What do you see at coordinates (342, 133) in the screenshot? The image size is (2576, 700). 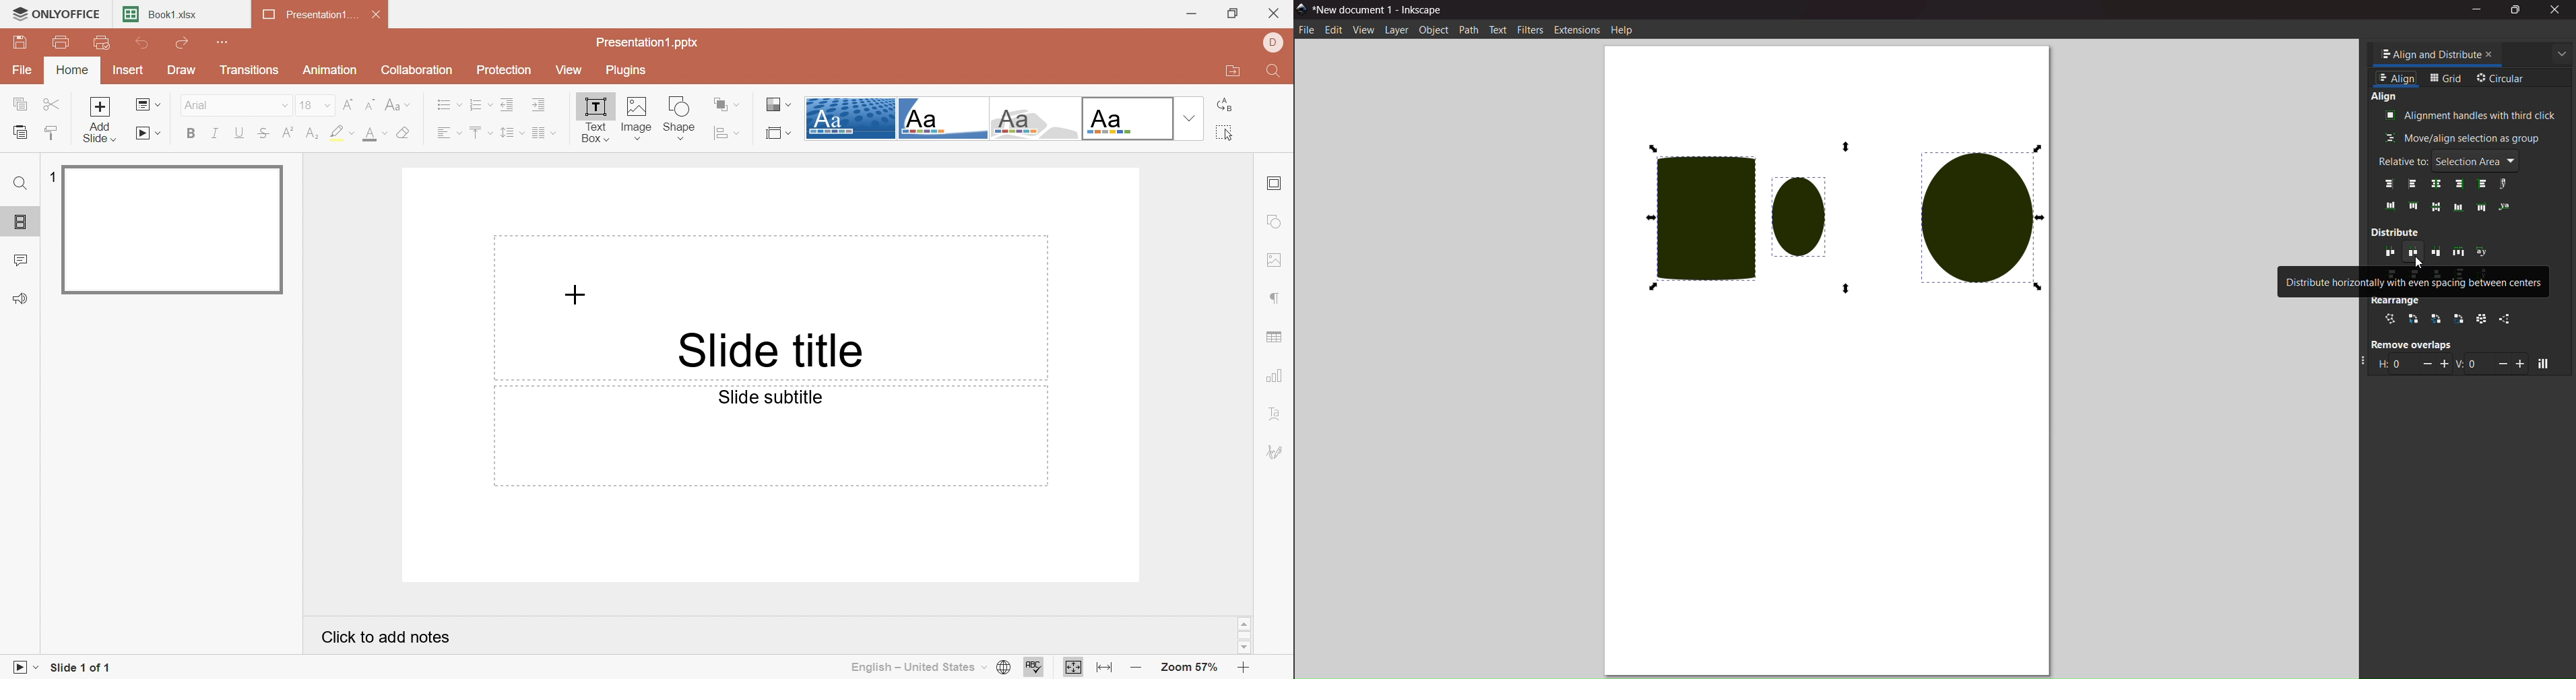 I see `Highlight color` at bounding box center [342, 133].